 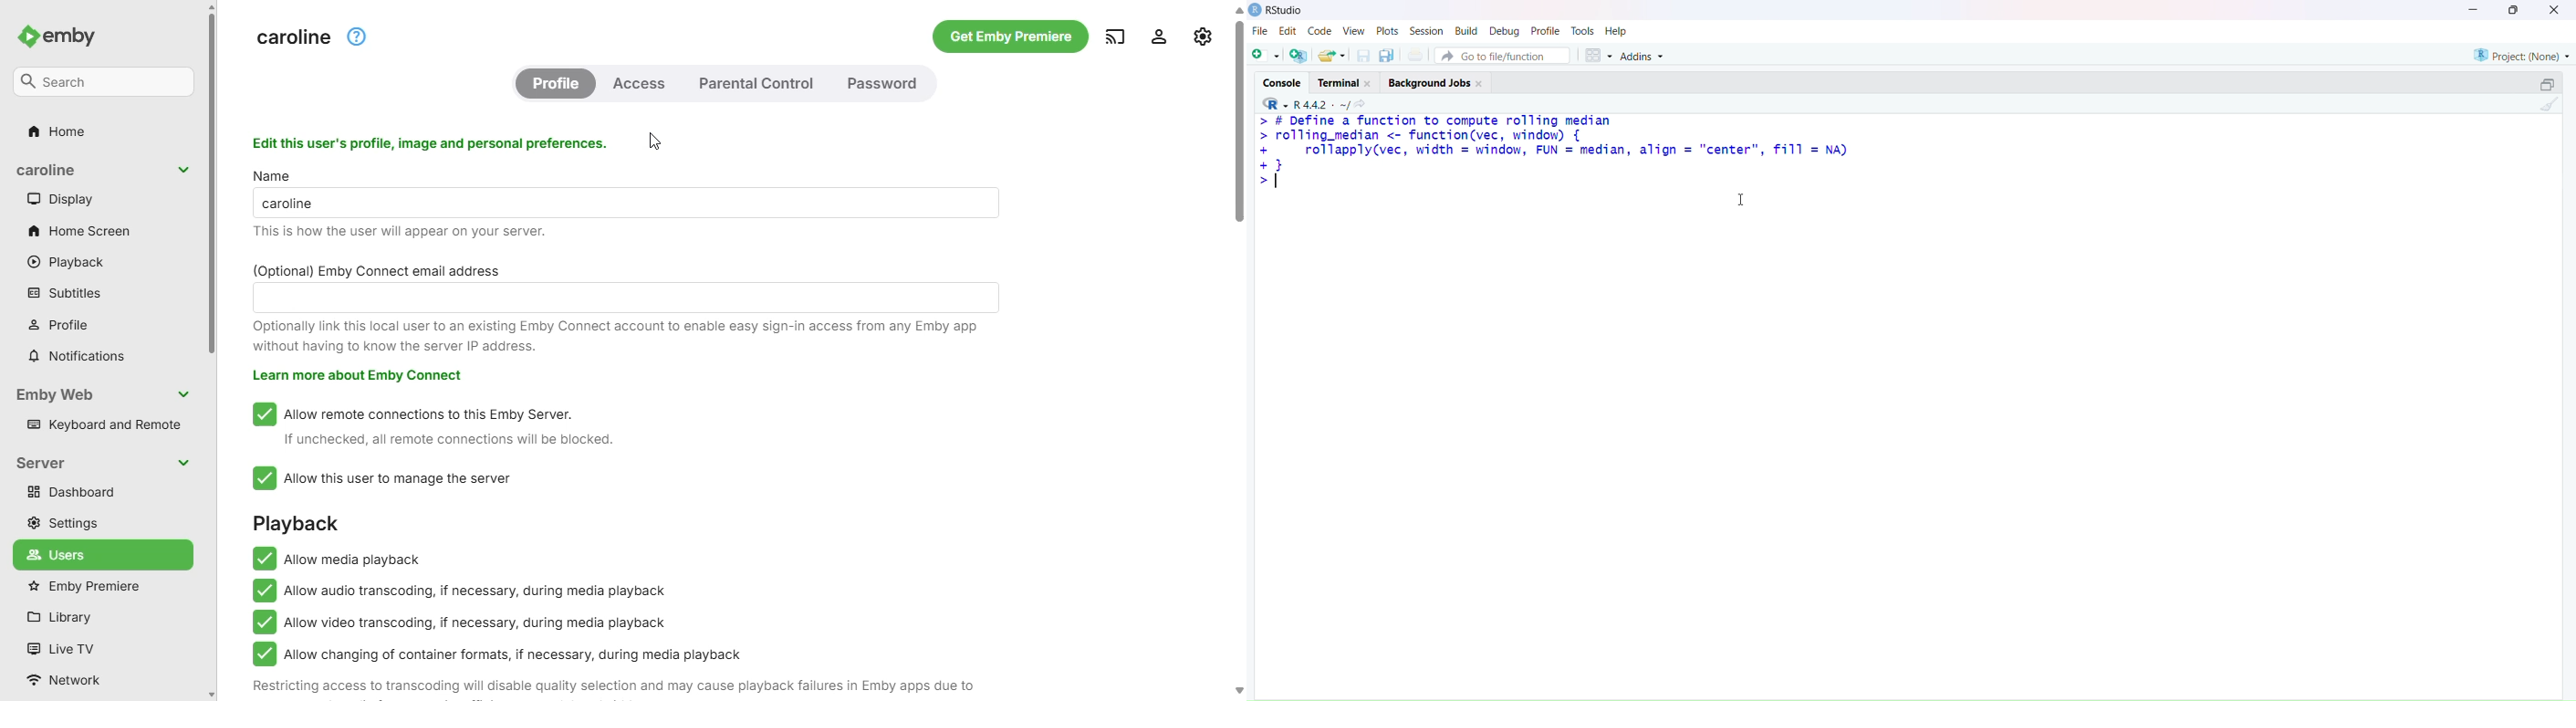 I want to click on maximise, so click(x=2513, y=10).